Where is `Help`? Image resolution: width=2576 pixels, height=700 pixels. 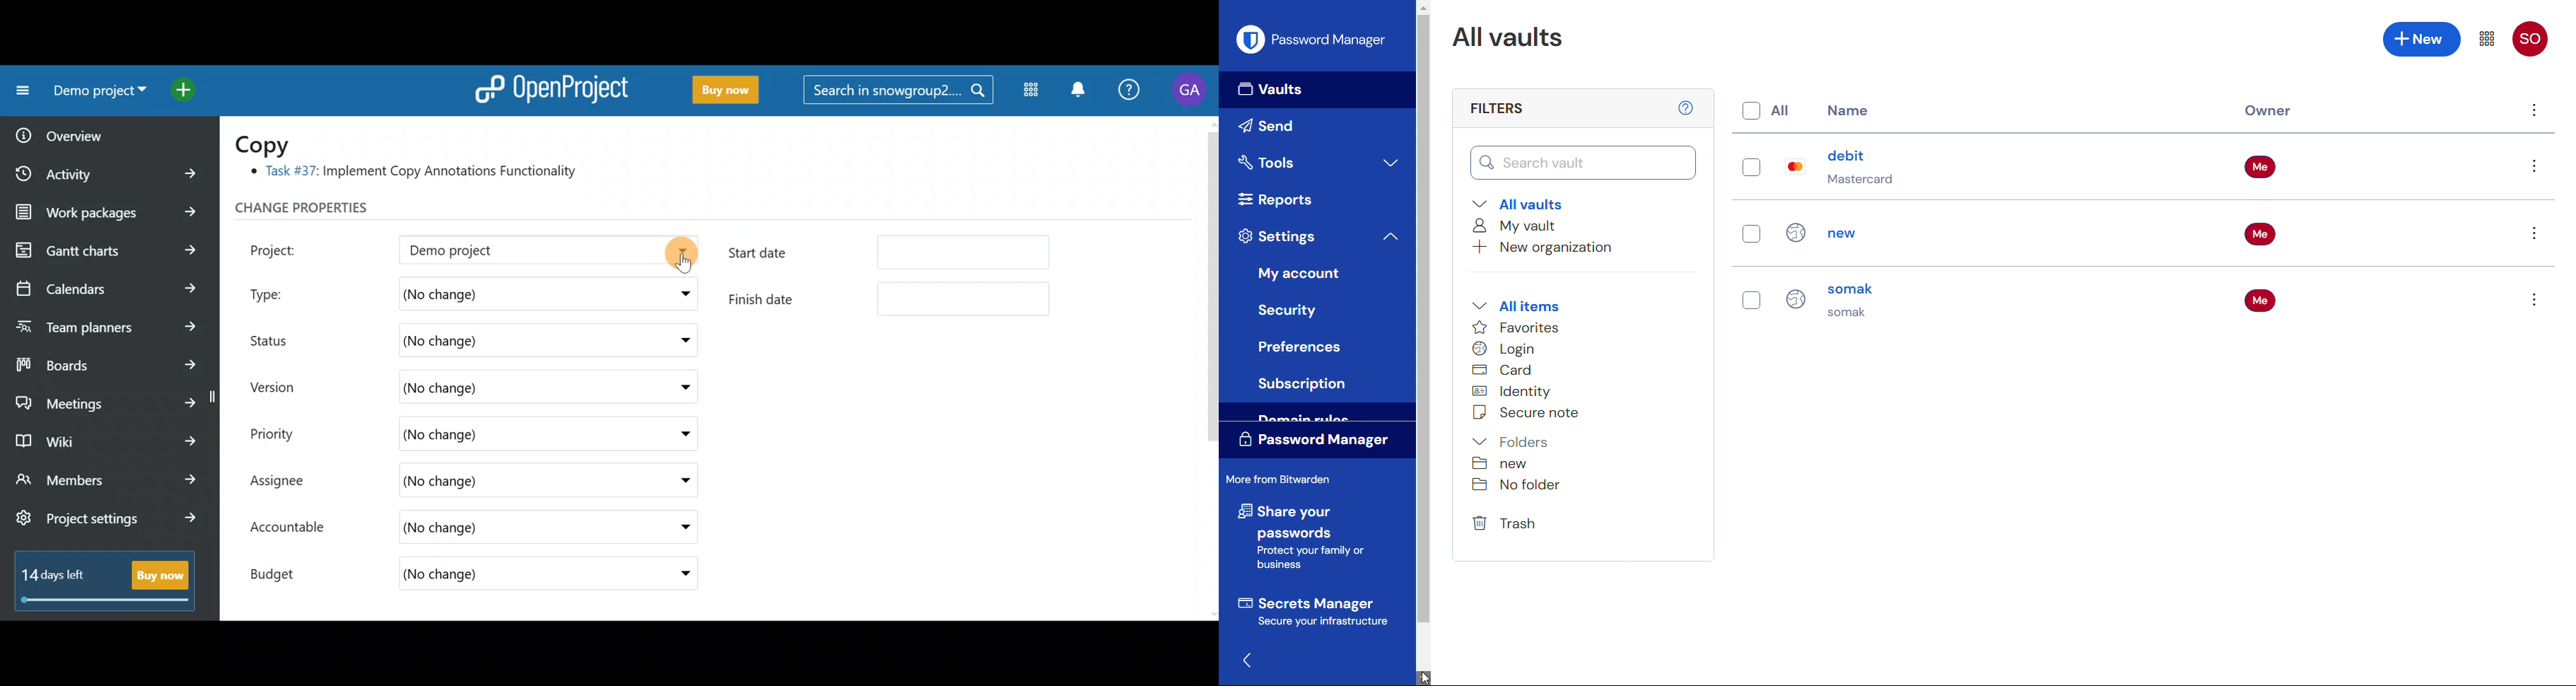 Help is located at coordinates (1130, 91).